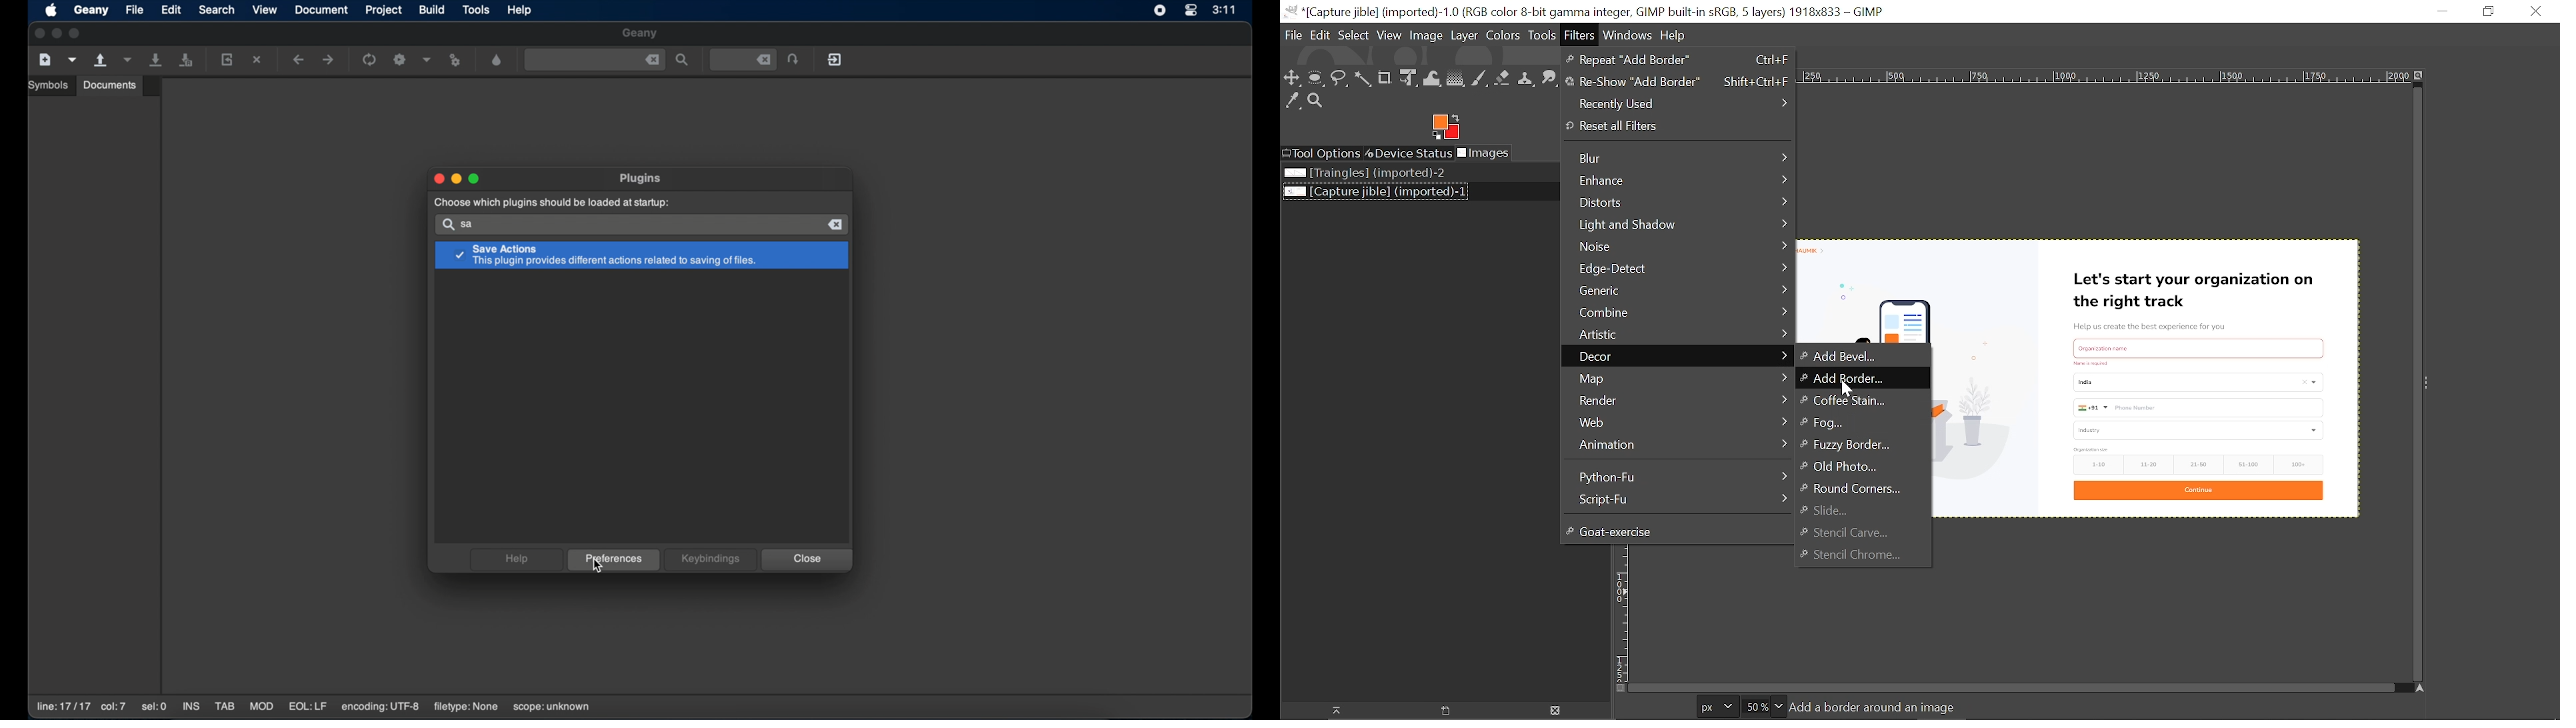 The width and height of the screenshot is (2576, 728). What do you see at coordinates (1679, 477) in the screenshot?
I see `Python-Fu` at bounding box center [1679, 477].